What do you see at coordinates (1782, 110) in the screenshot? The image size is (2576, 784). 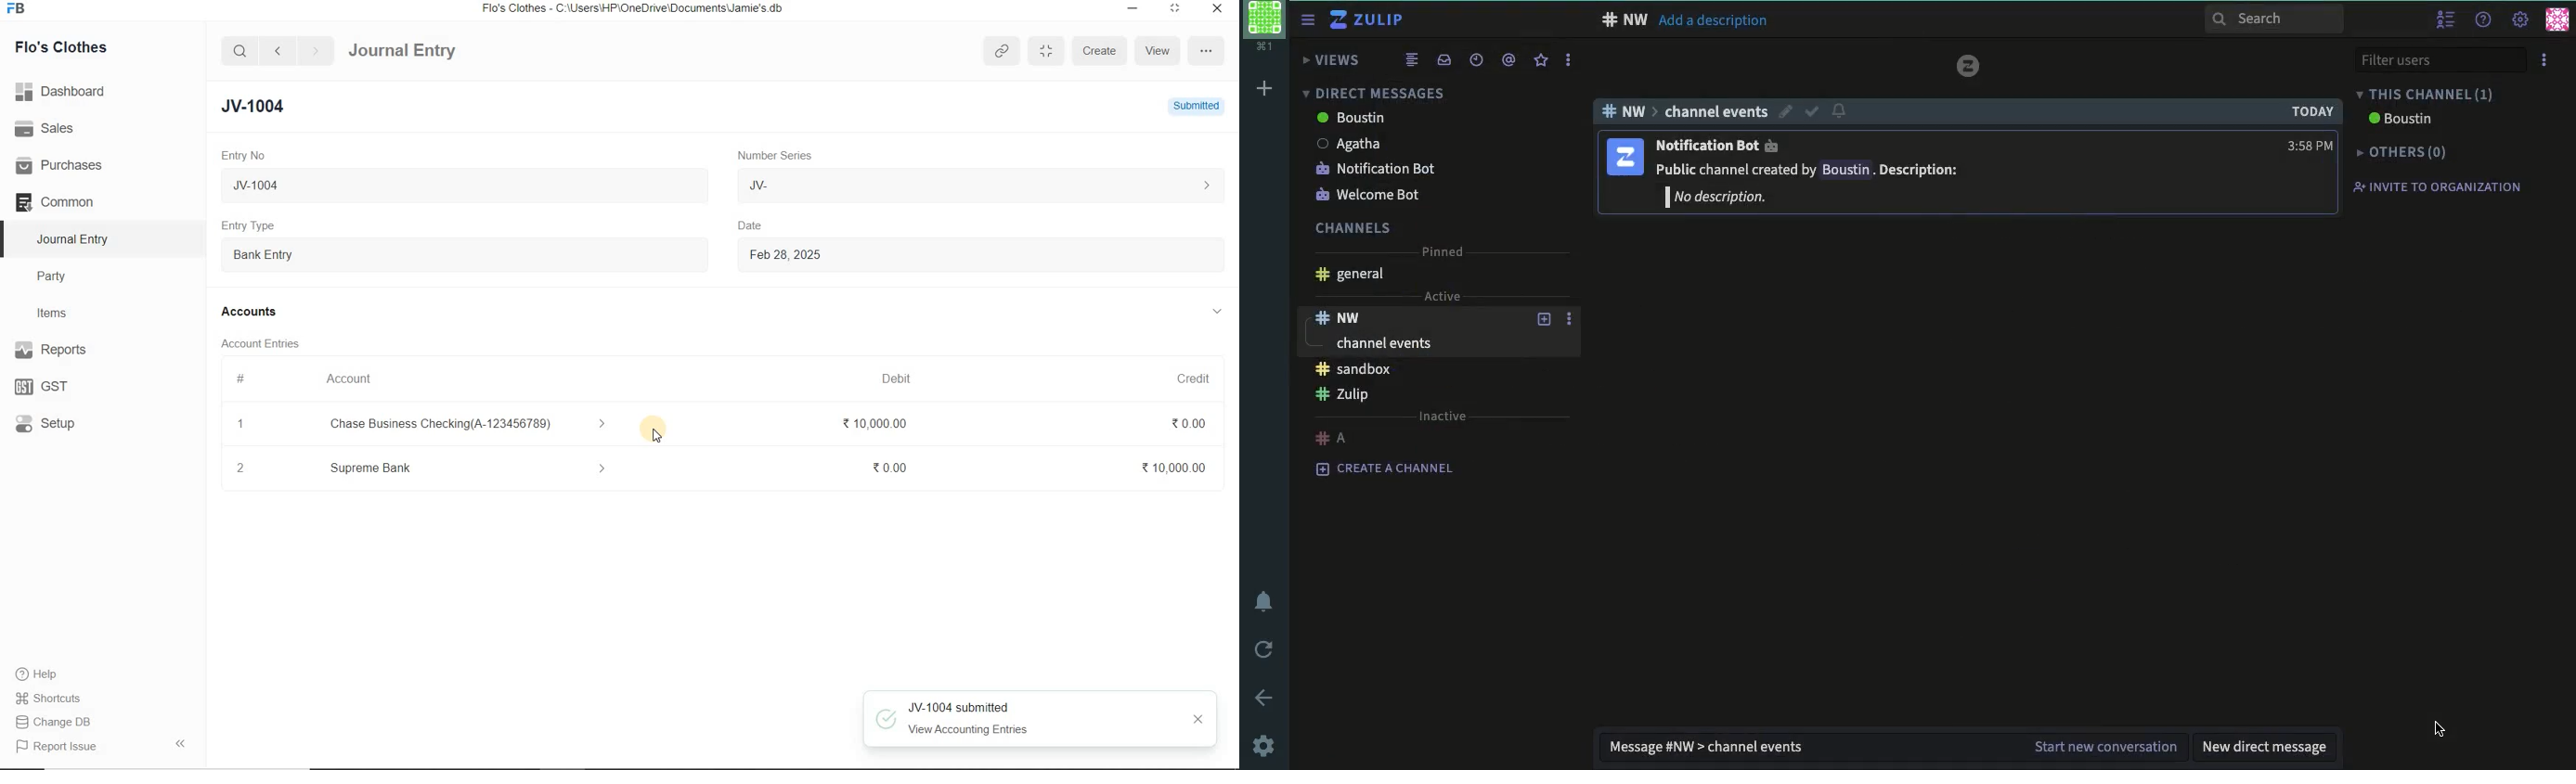 I see `edit` at bounding box center [1782, 110].